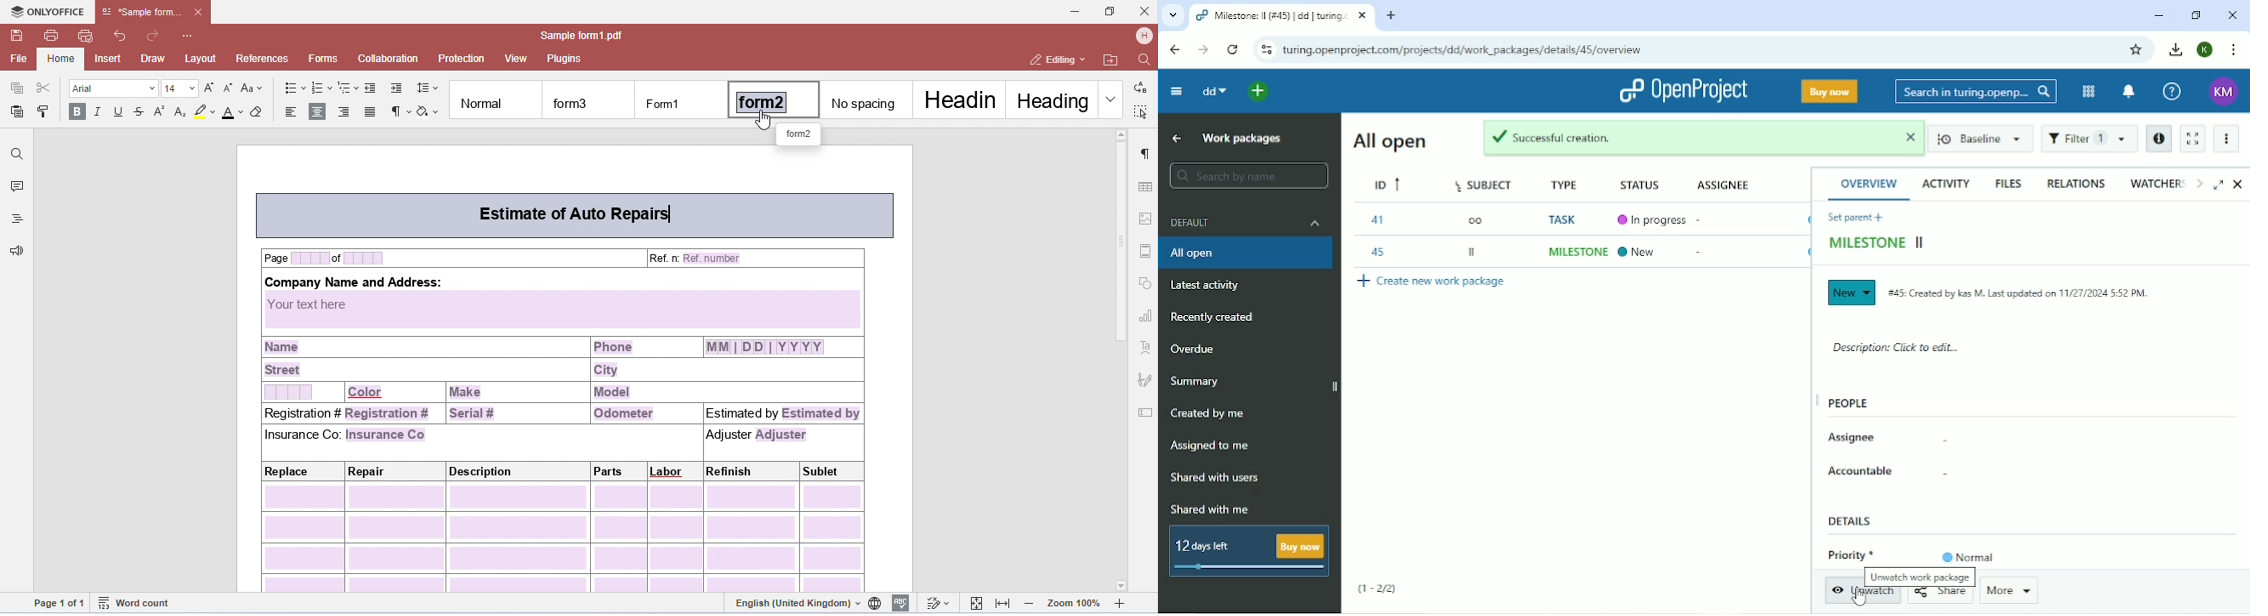 The width and height of the screenshot is (2268, 616). What do you see at coordinates (1918, 577) in the screenshot?
I see `Unwatch work package` at bounding box center [1918, 577].